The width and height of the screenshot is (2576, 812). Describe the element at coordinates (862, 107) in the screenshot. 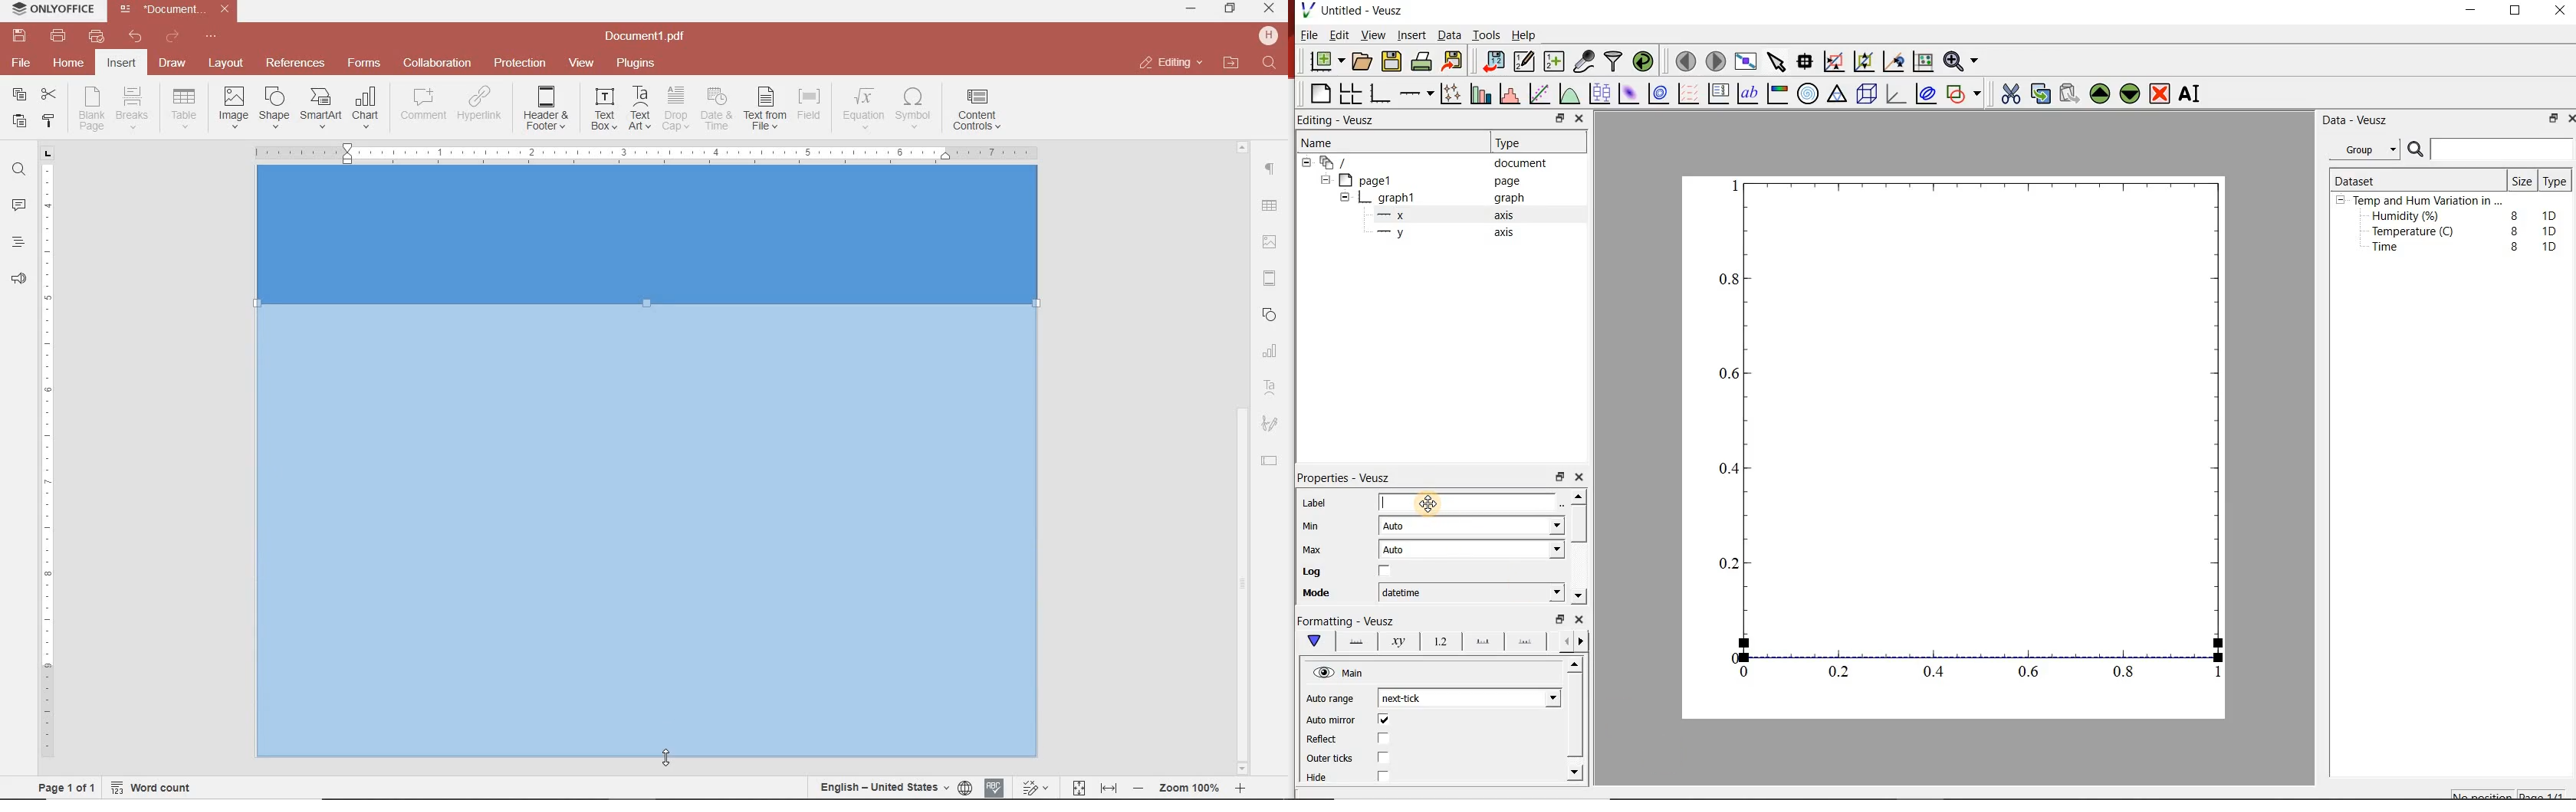

I see `NSERT EQUATION` at that location.